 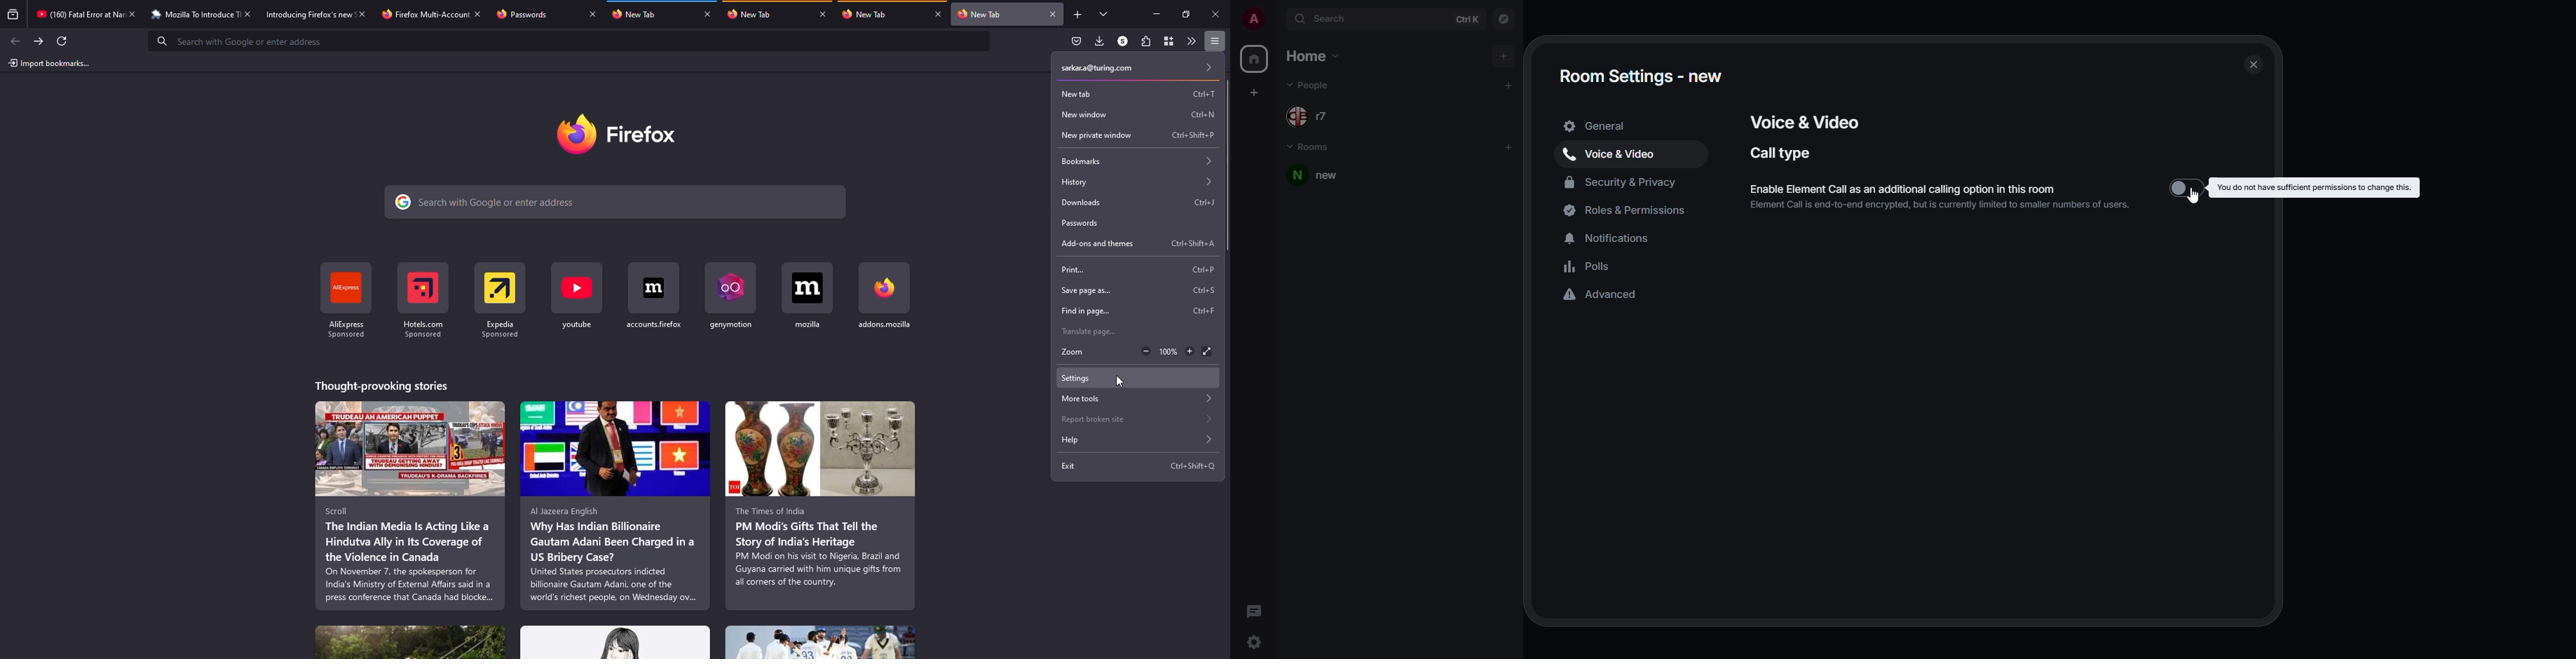 What do you see at coordinates (1136, 159) in the screenshot?
I see `bookmarks` at bounding box center [1136, 159].